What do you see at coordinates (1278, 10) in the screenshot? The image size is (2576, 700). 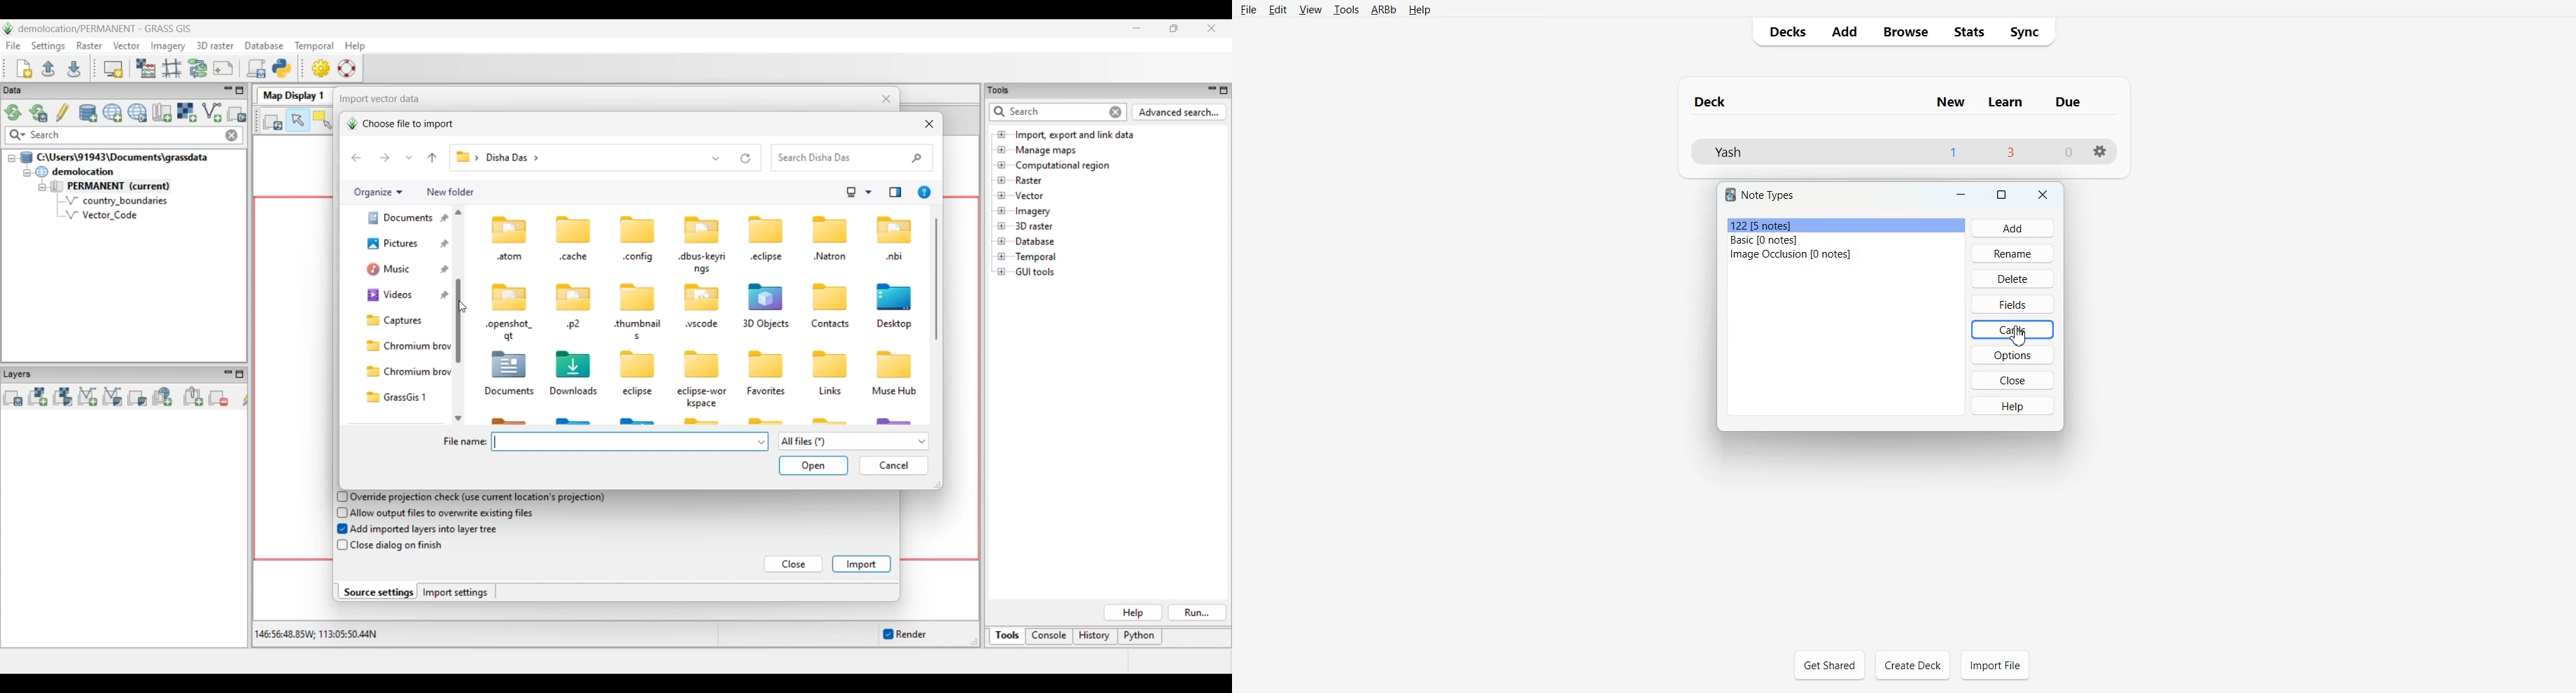 I see `Edit` at bounding box center [1278, 10].